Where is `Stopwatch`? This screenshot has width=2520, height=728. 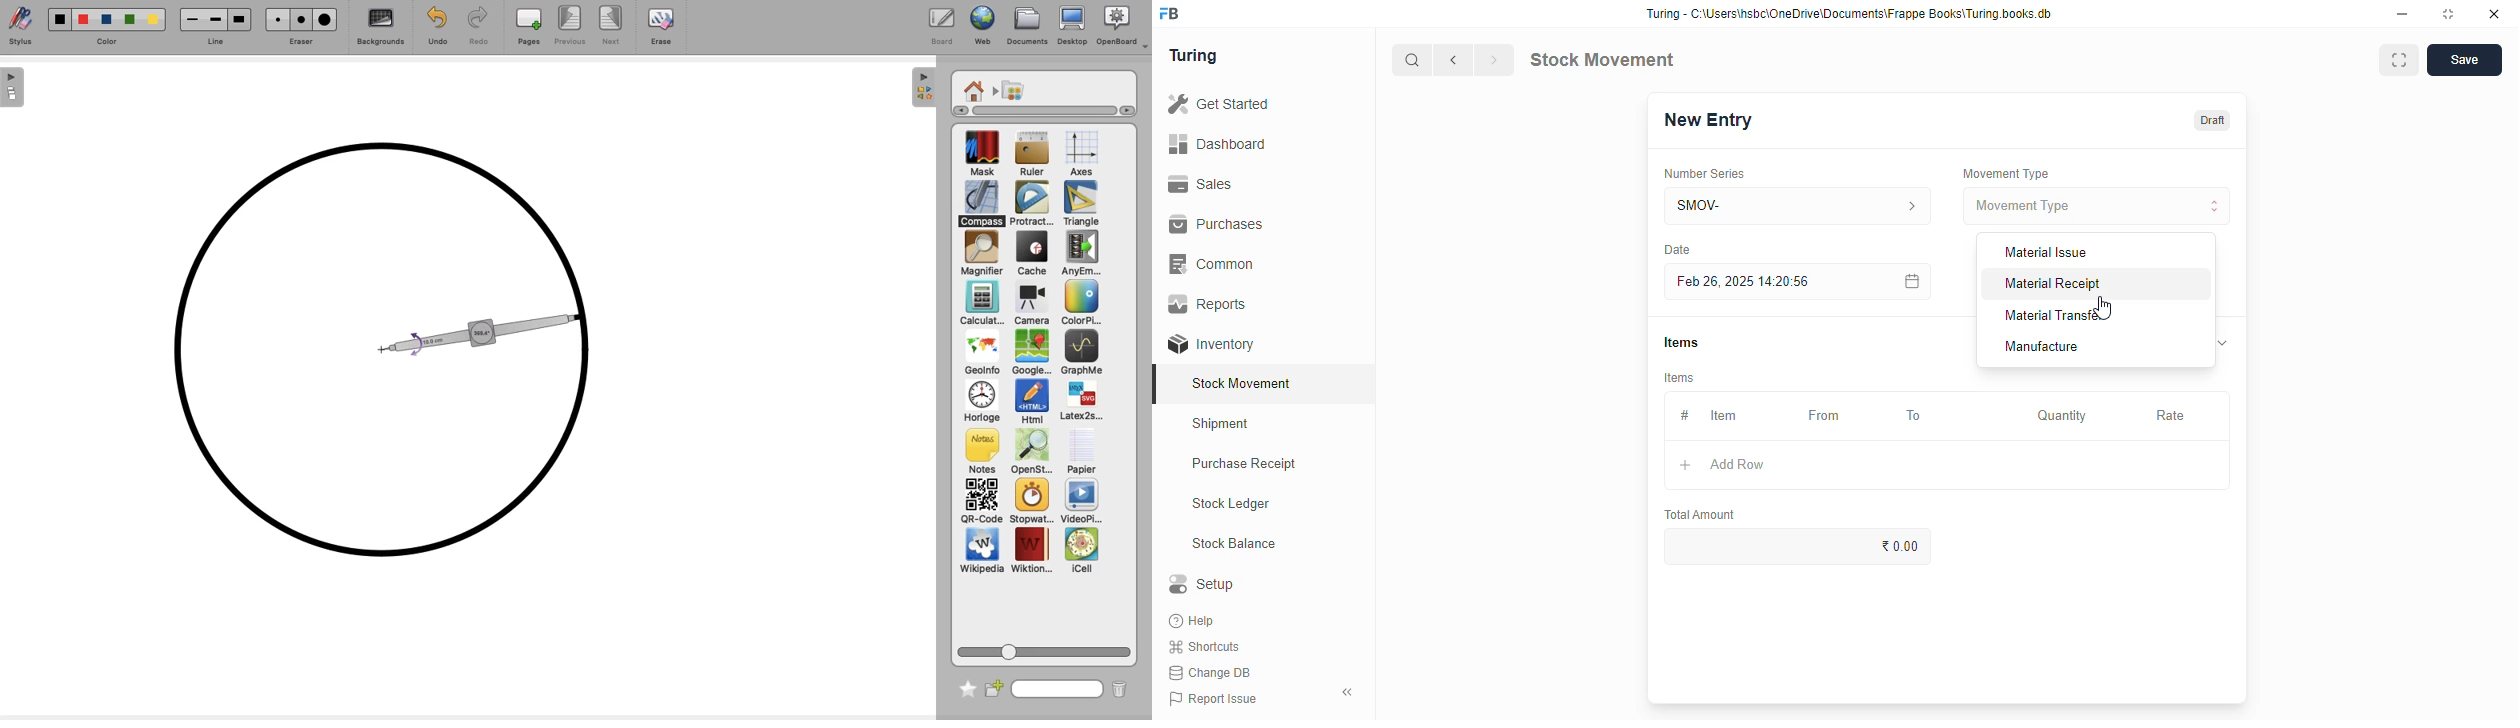
Stopwatch is located at coordinates (1030, 502).